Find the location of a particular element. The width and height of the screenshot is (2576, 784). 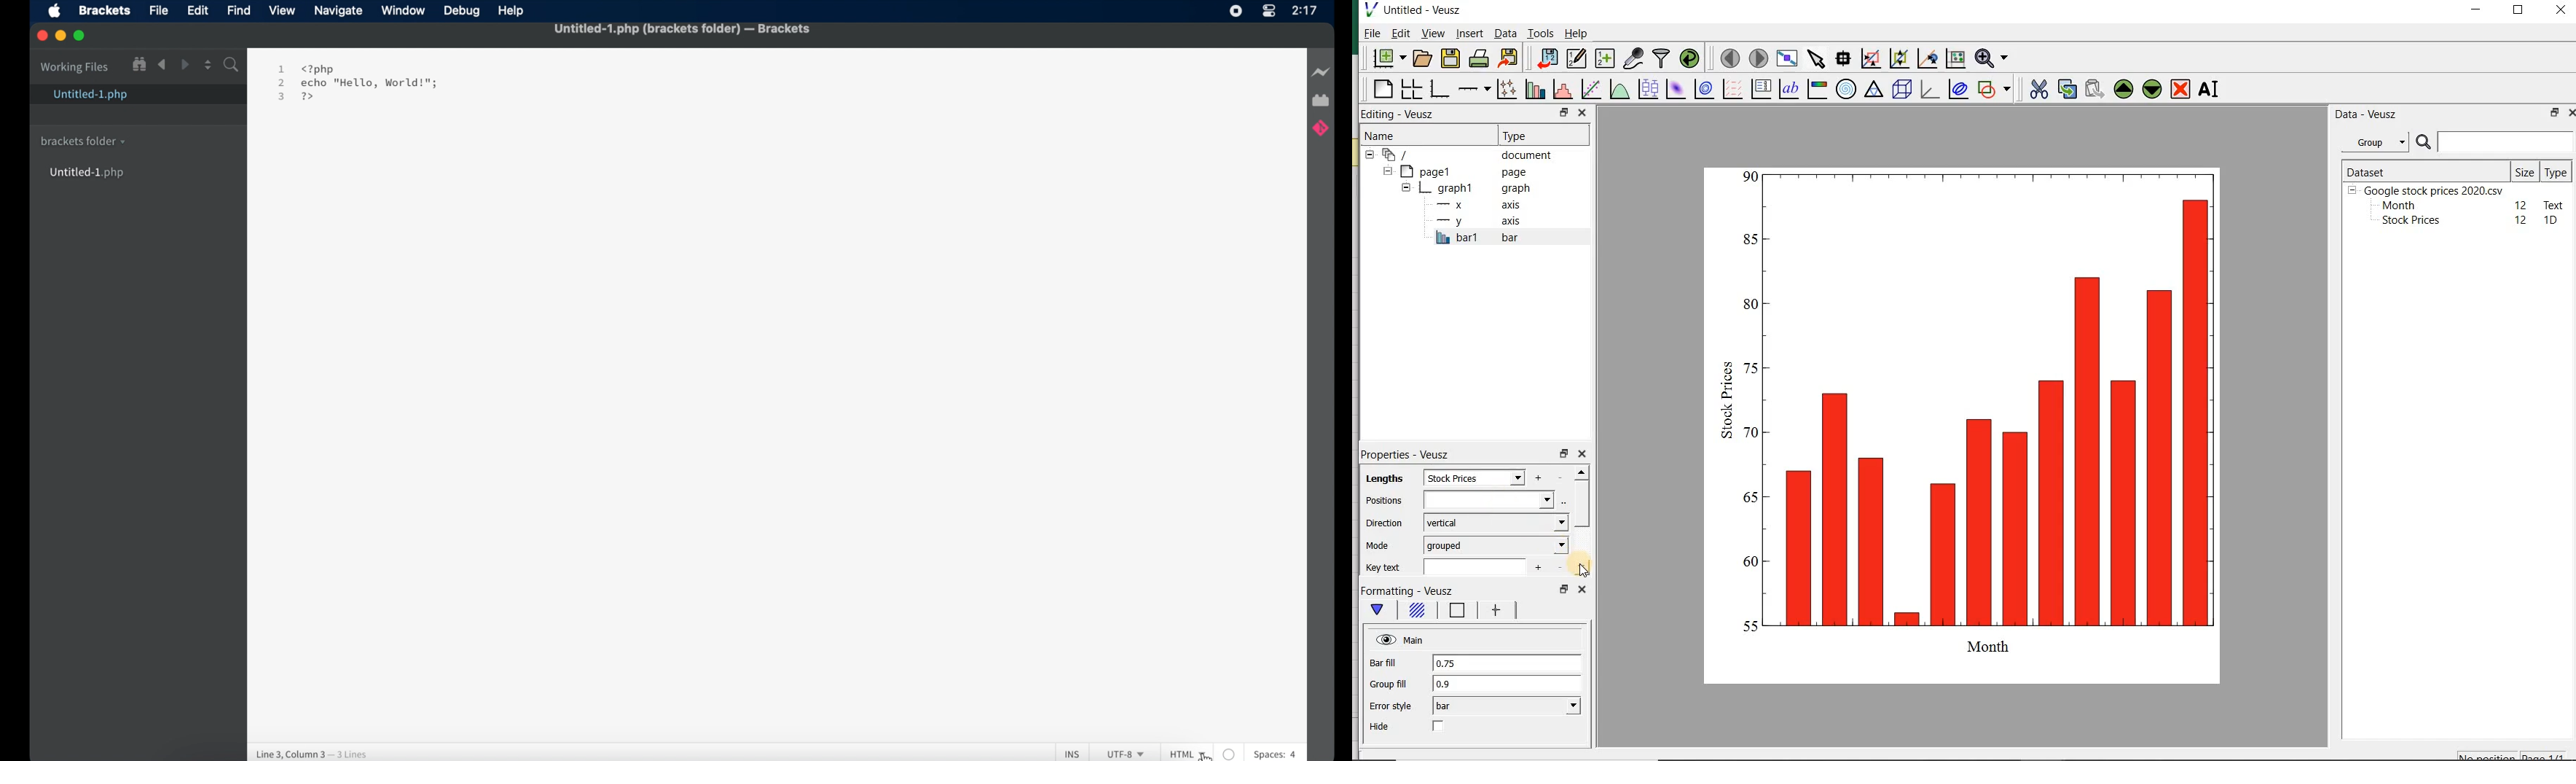

edit is located at coordinates (198, 11).